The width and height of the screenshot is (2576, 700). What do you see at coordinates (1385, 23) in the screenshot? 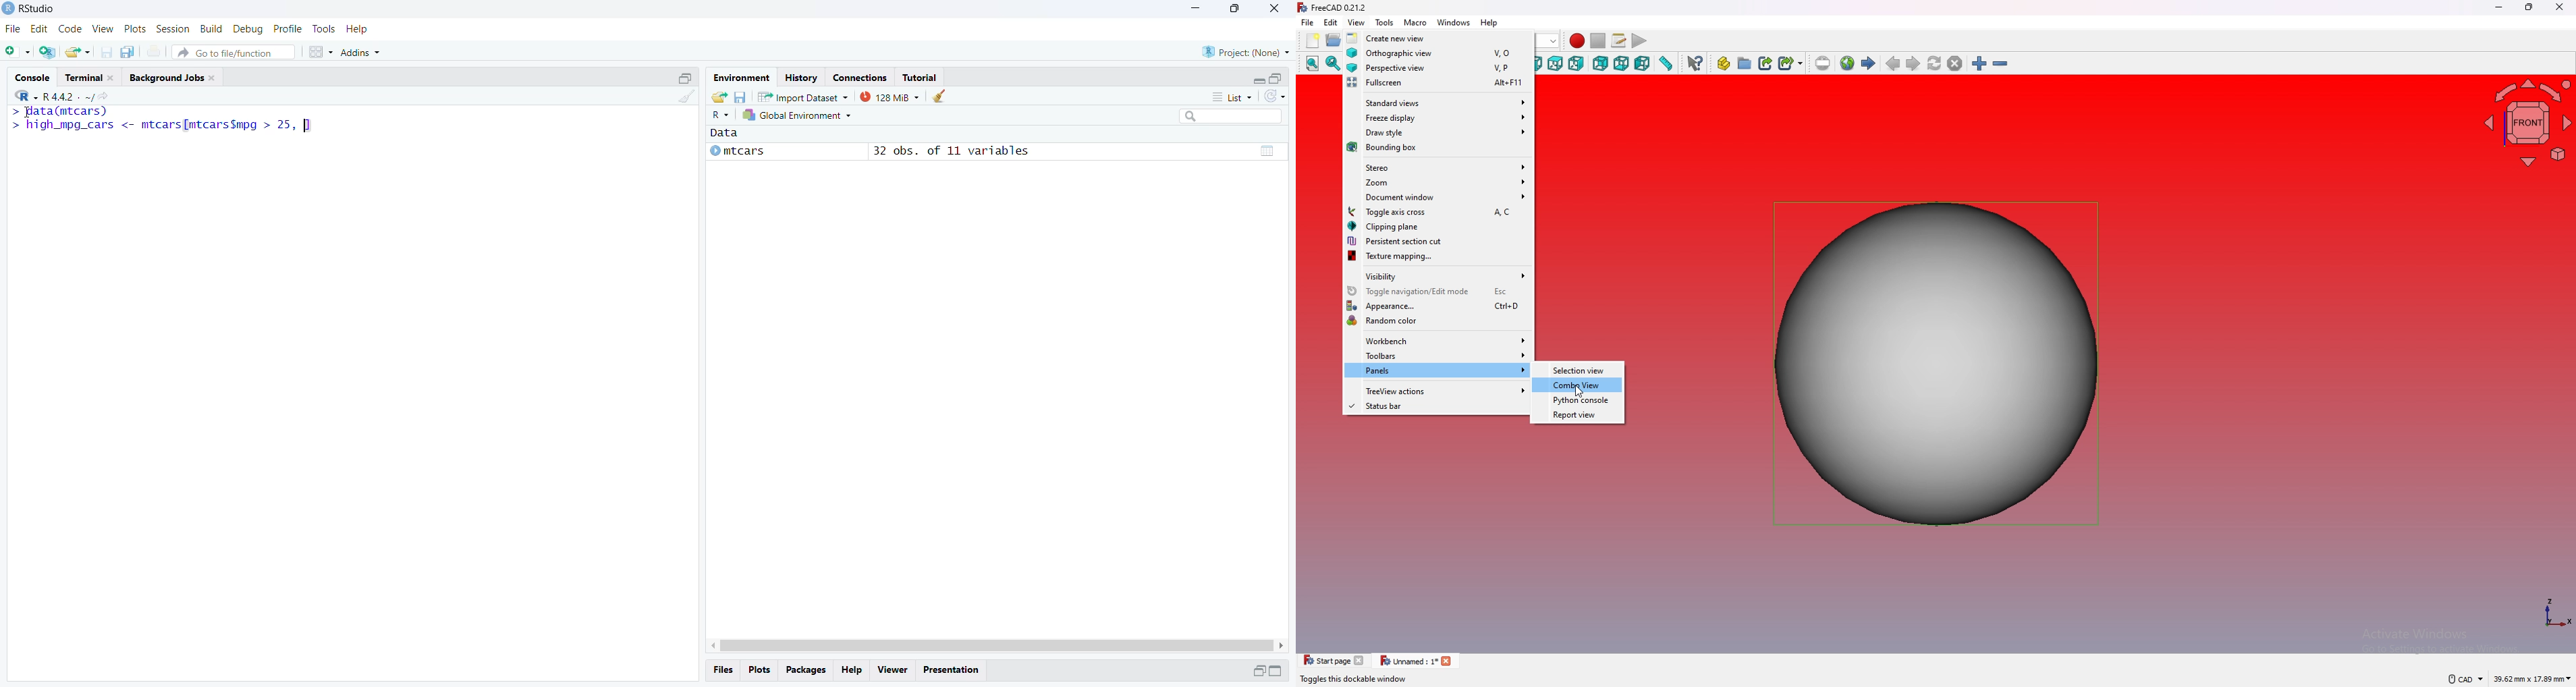
I see `tools` at bounding box center [1385, 23].